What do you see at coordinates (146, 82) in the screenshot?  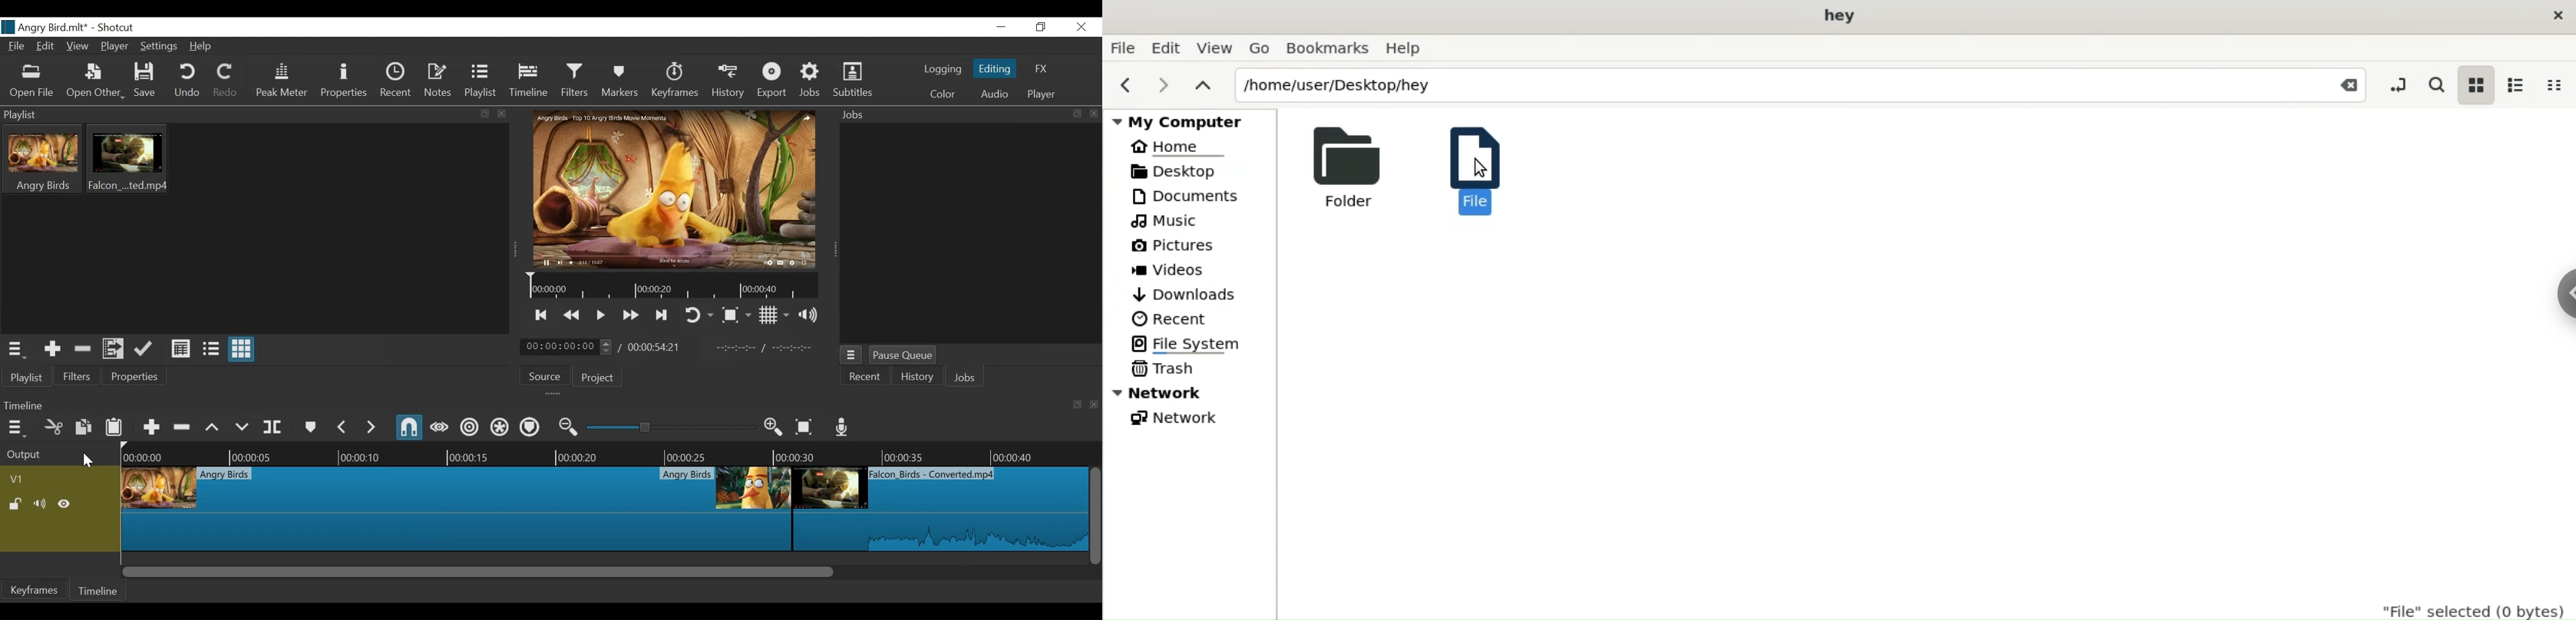 I see `Save` at bounding box center [146, 82].